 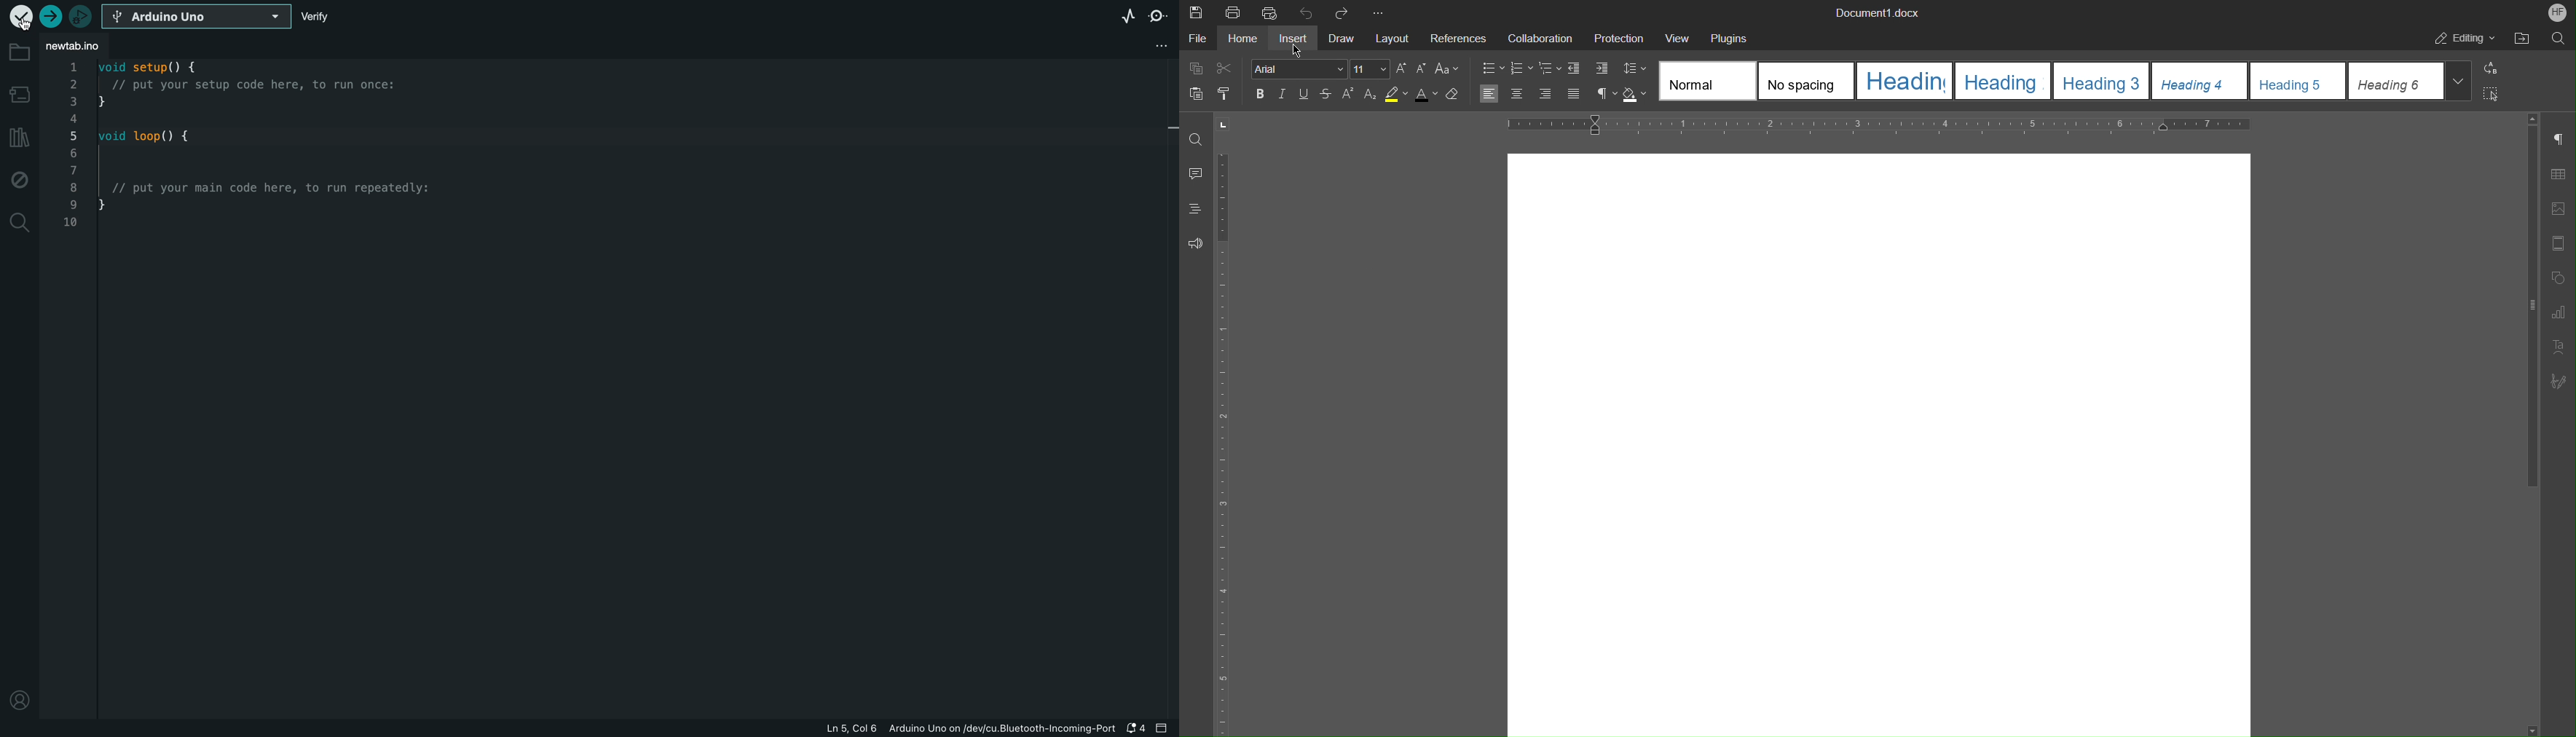 What do you see at coordinates (1422, 69) in the screenshot?
I see `Decrease Font Size` at bounding box center [1422, 69].